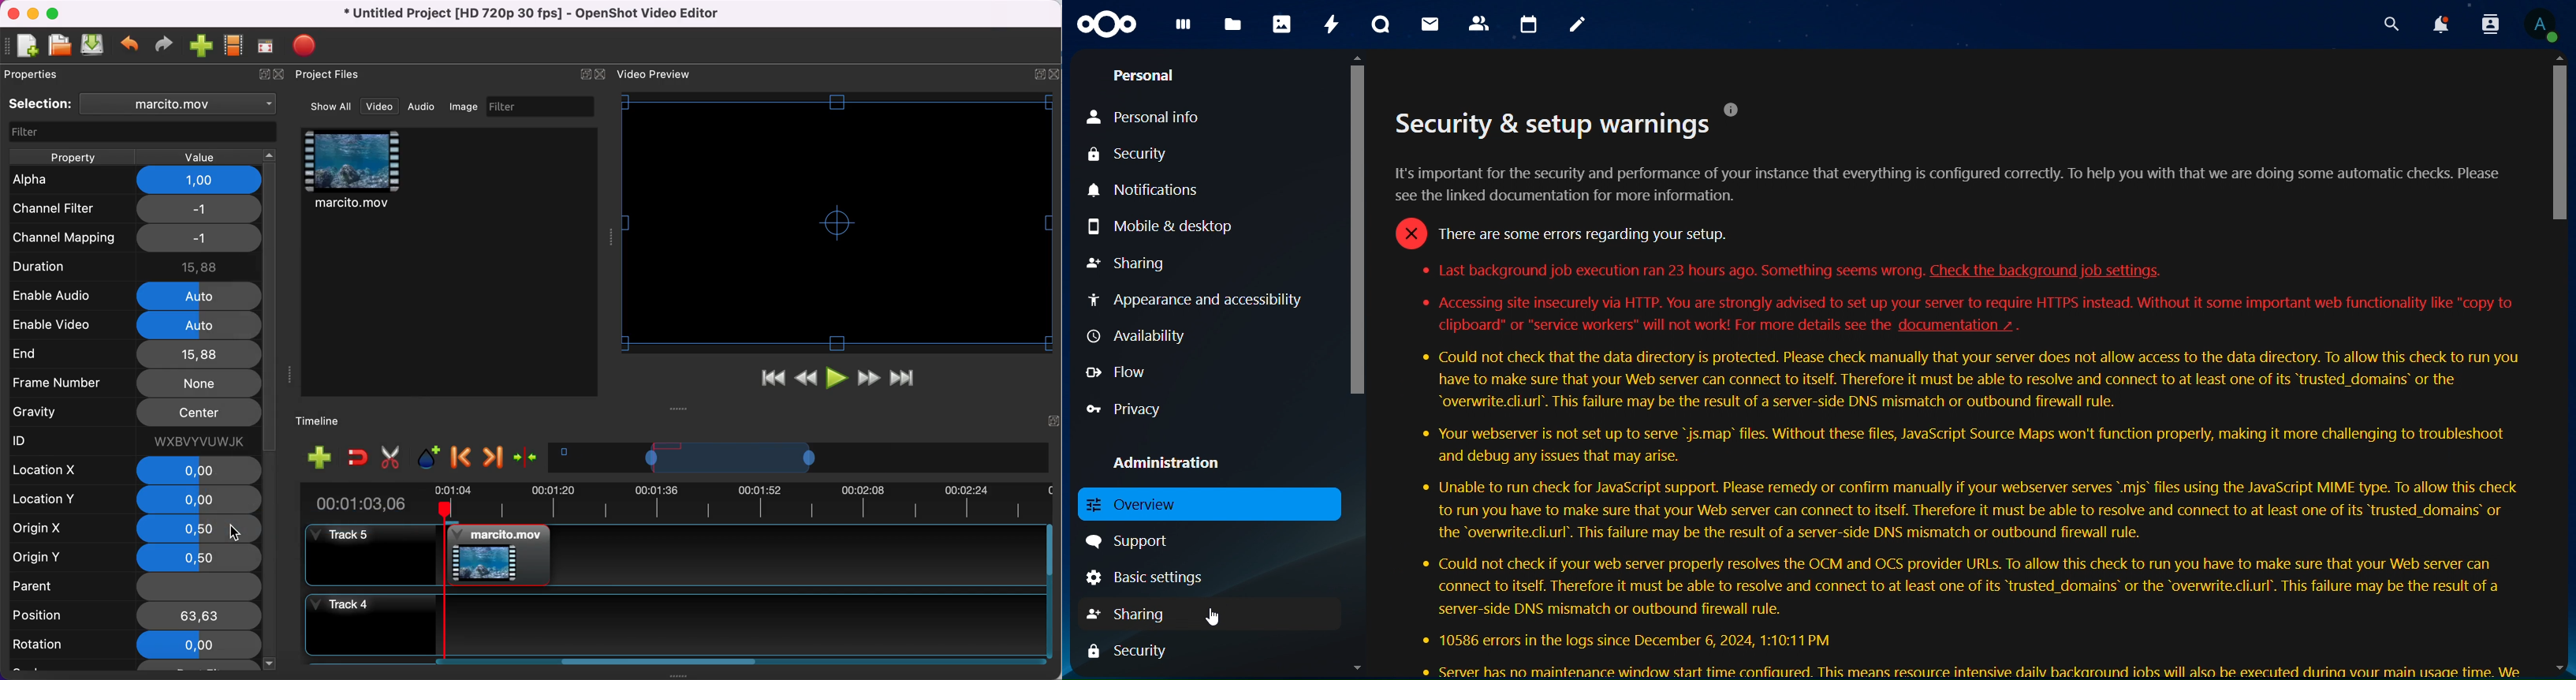 This screenshot has height=700, width=2576. I want to click on timeline, so click(325, 422).